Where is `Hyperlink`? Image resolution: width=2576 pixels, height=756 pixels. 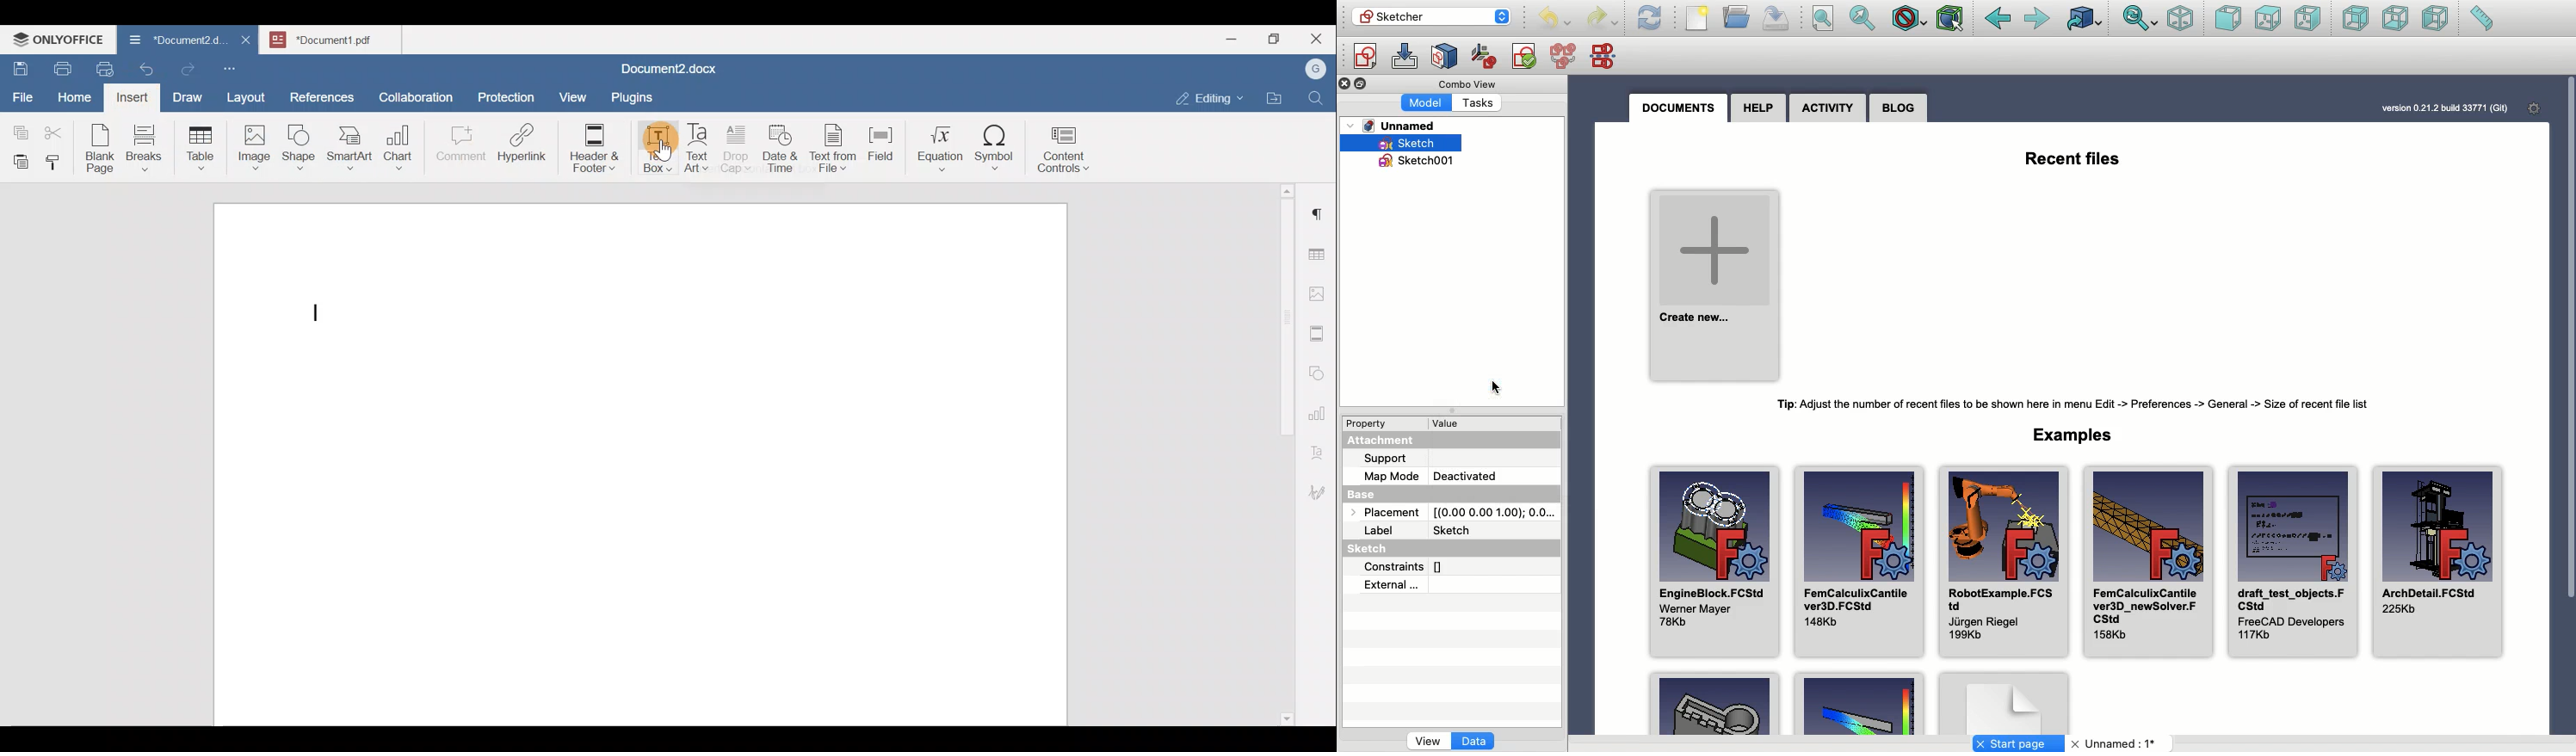 Hyperlink is located at coordinates (527, 147).